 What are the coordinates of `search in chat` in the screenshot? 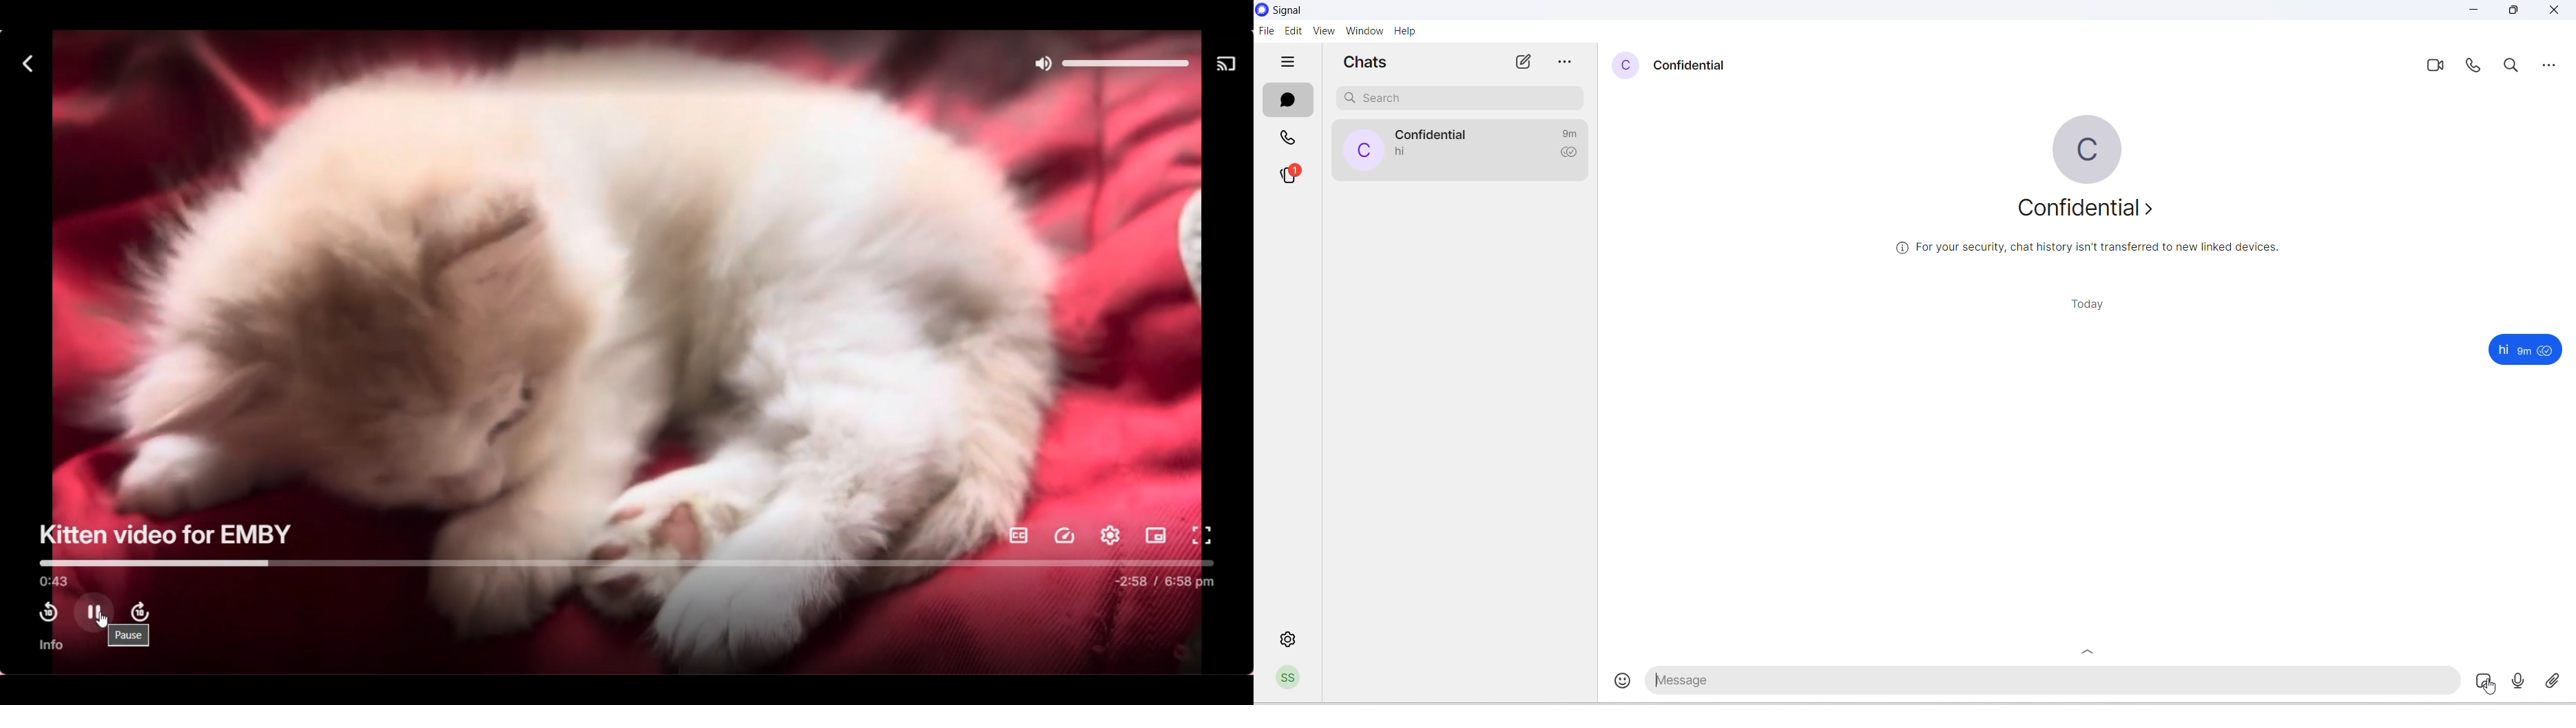 It's located at (2515, 67).